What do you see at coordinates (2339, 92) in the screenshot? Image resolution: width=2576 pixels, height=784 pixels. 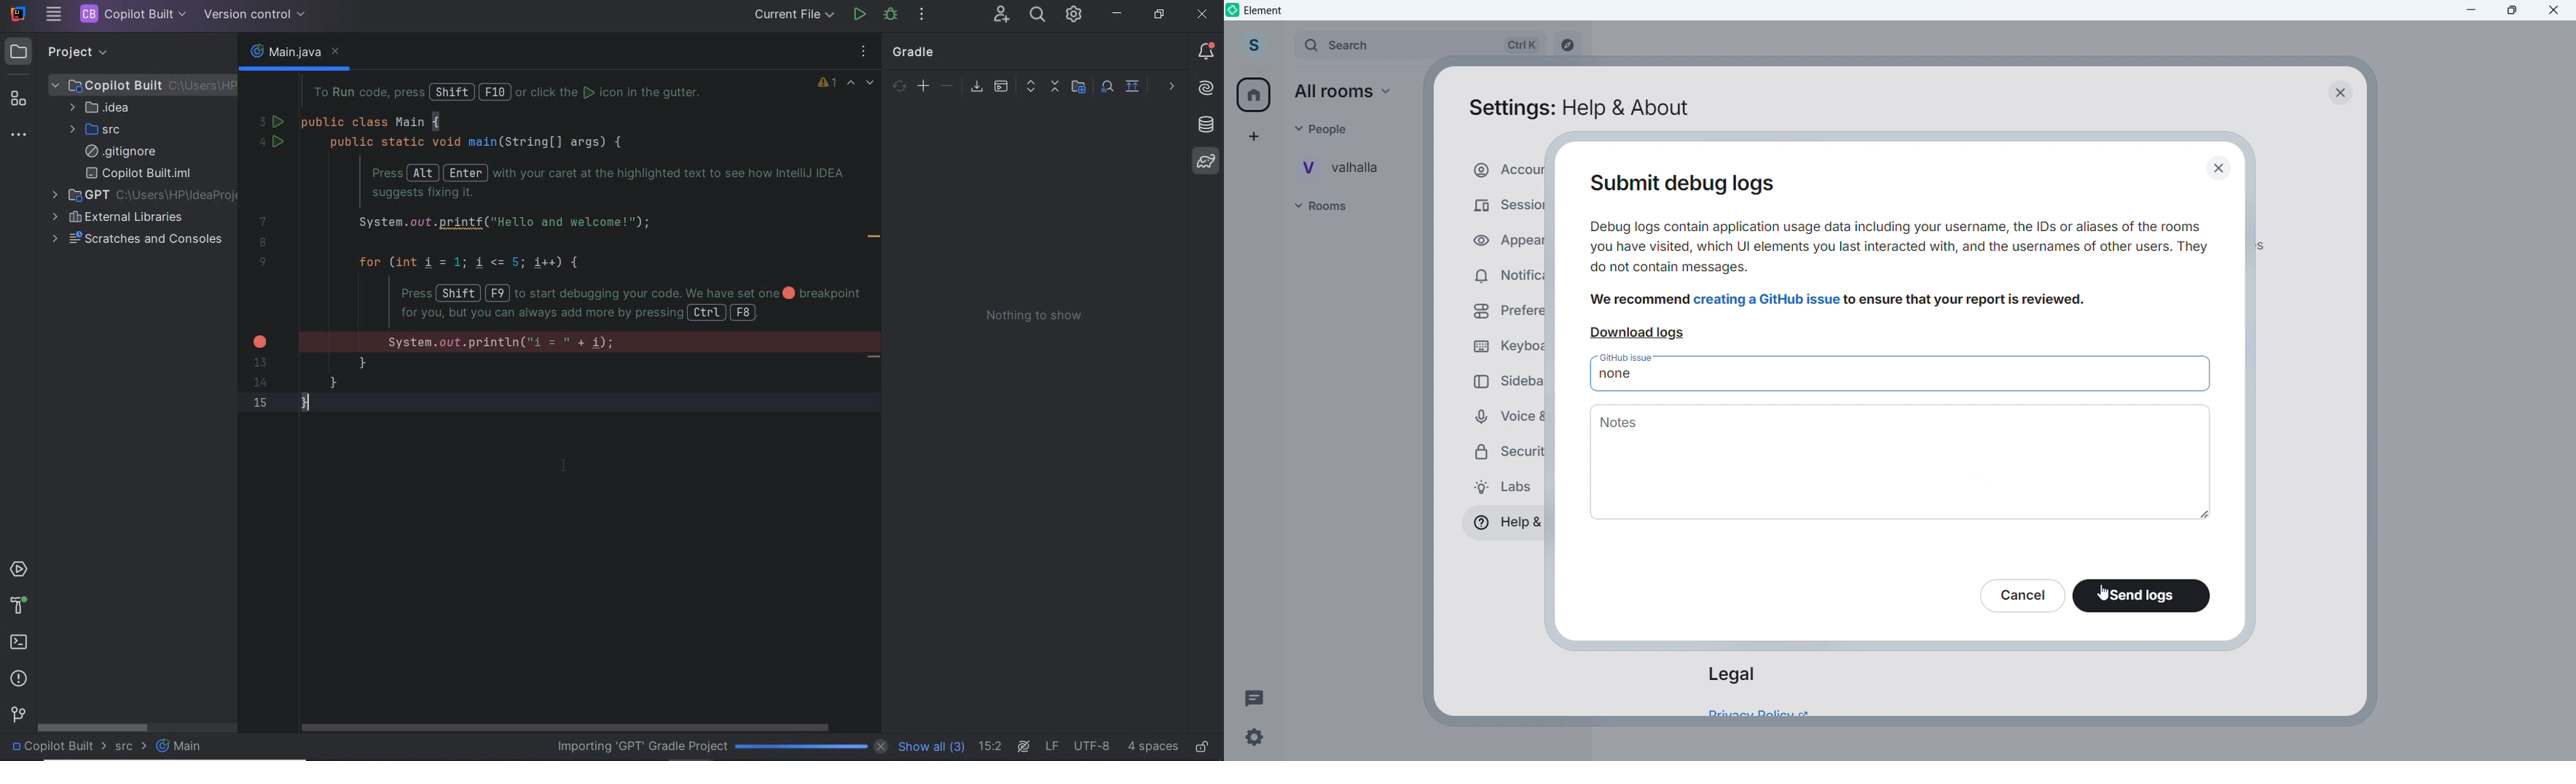 I see `Close dialogue box ` at bounding box center [2339, 92].